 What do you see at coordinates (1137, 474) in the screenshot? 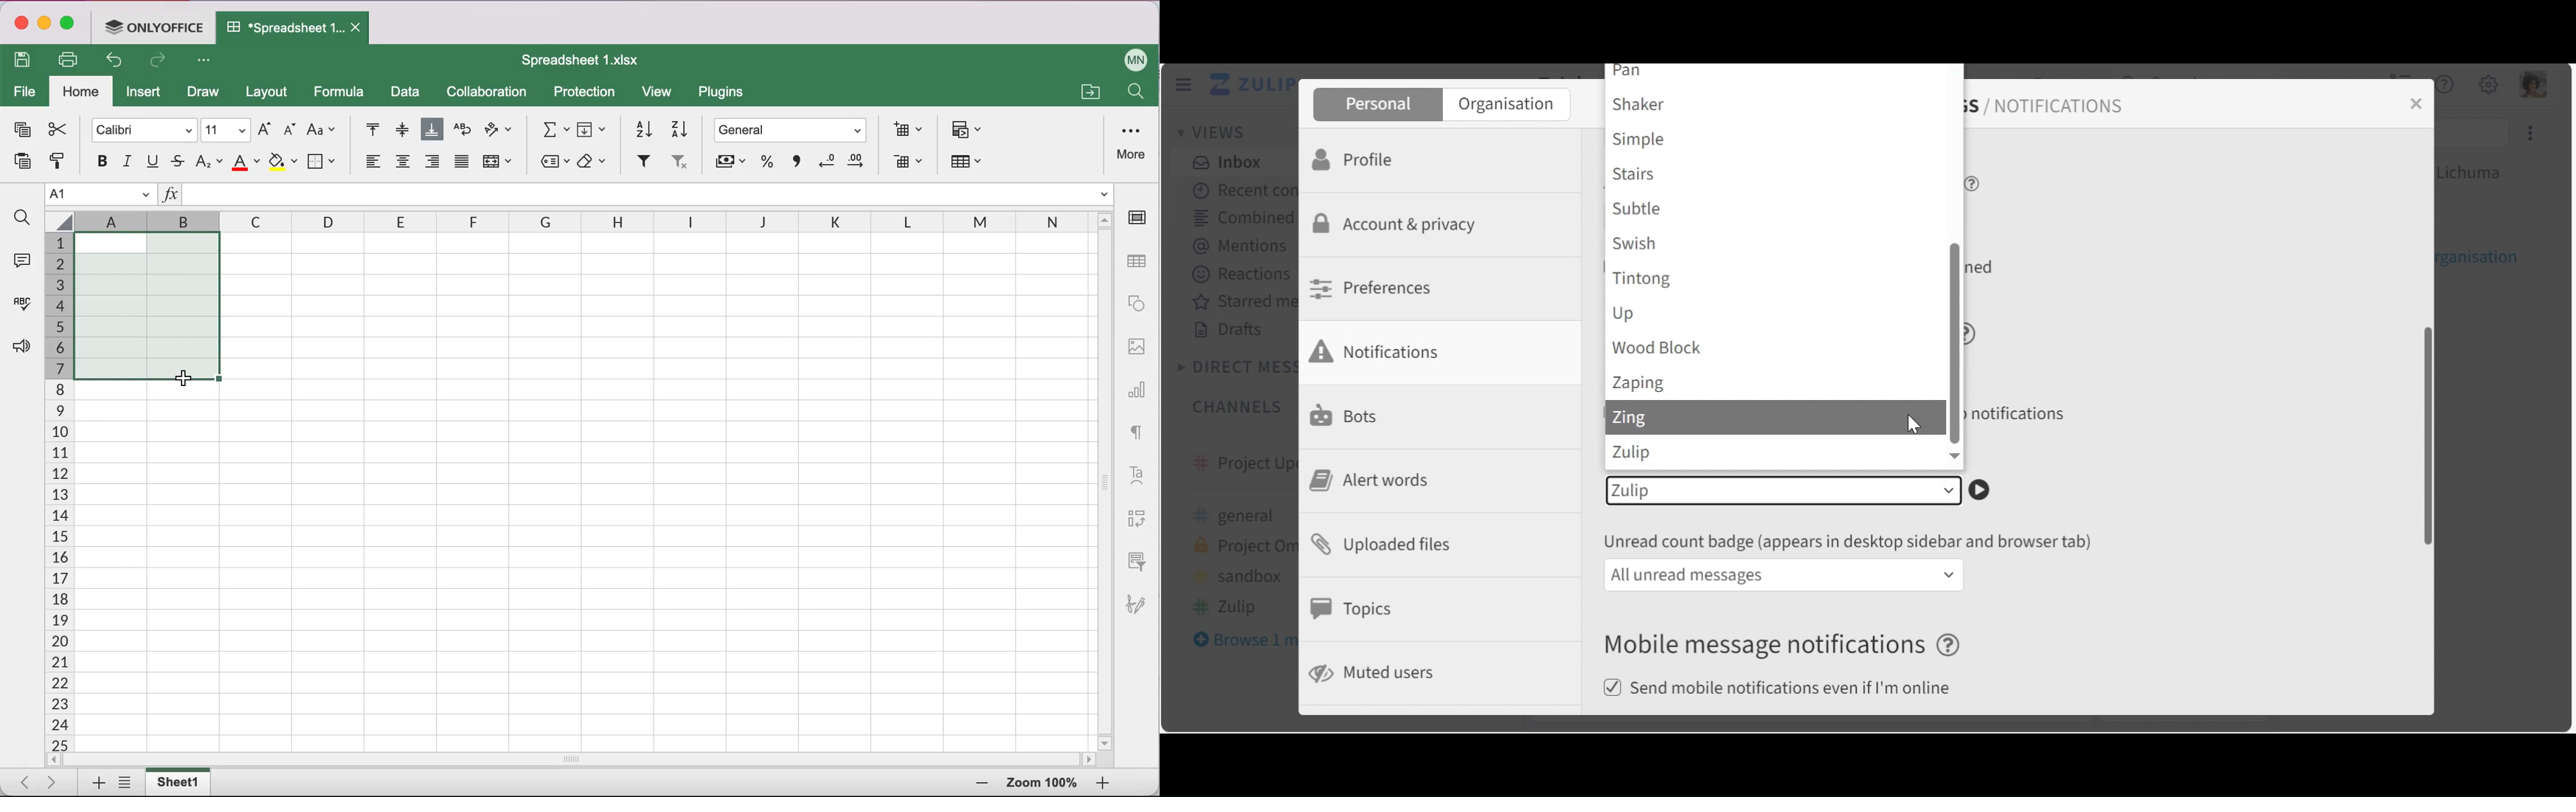
I see `text art` at bounding box center [1137, 474].